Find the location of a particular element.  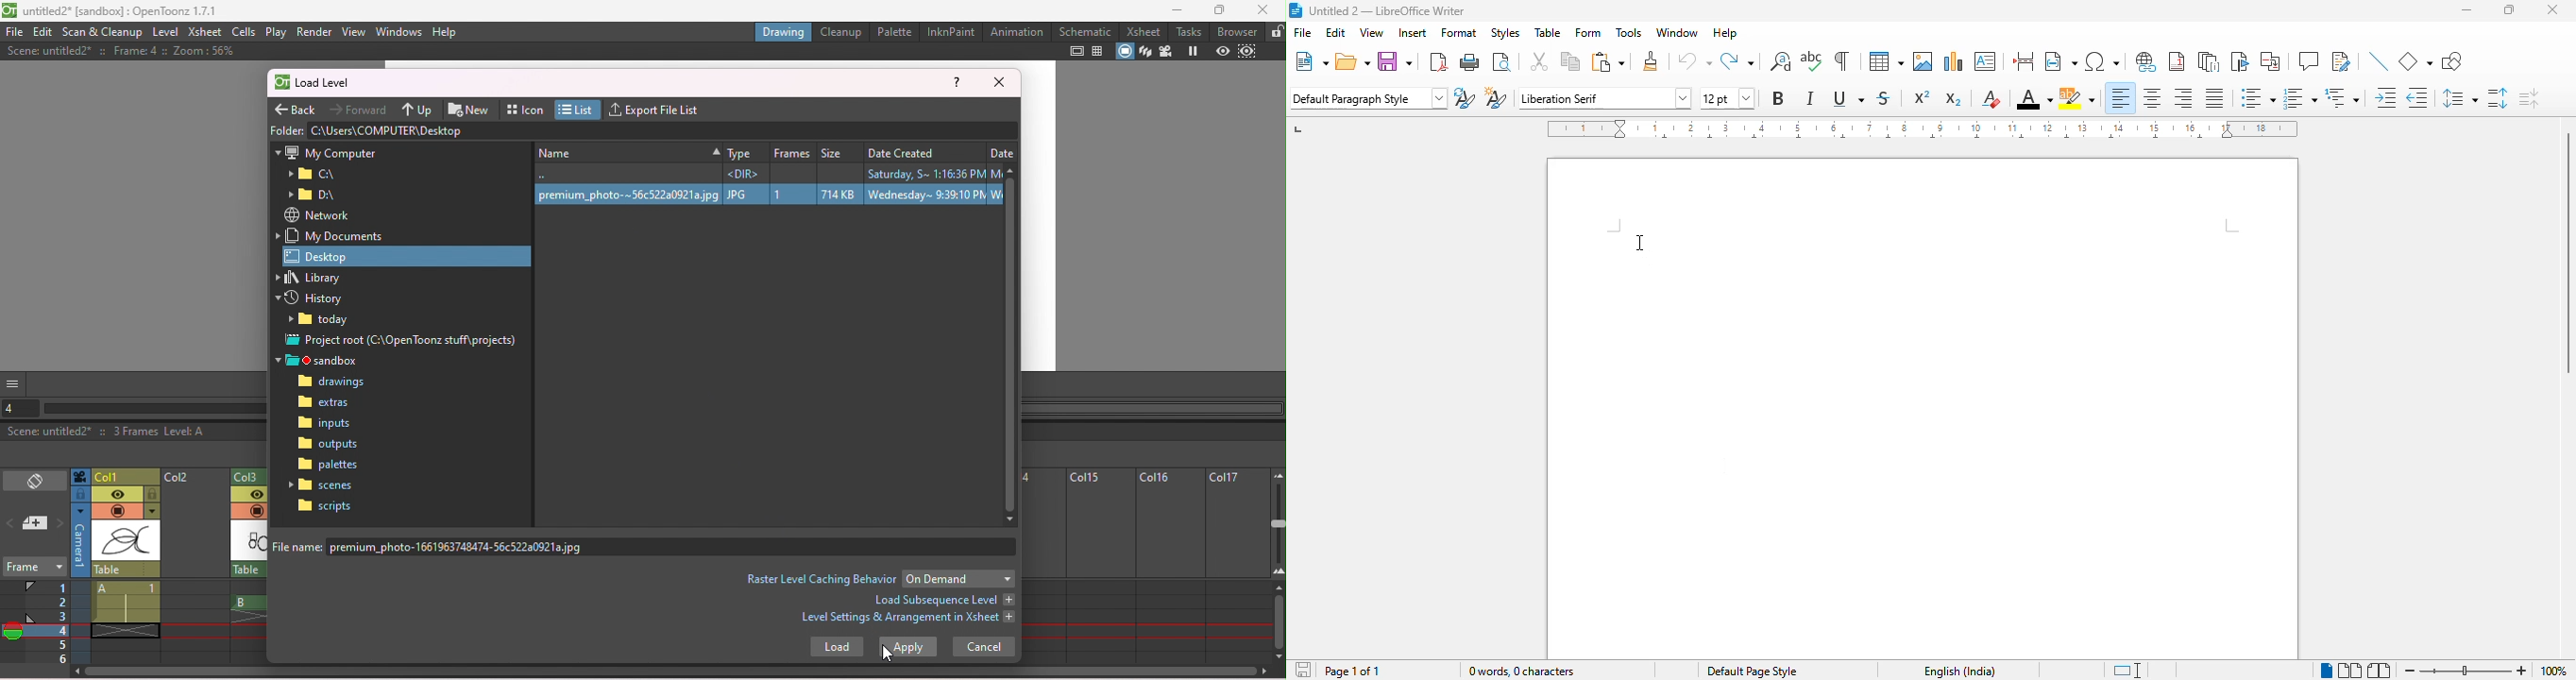

undo is located at coordinates (1695, 61).